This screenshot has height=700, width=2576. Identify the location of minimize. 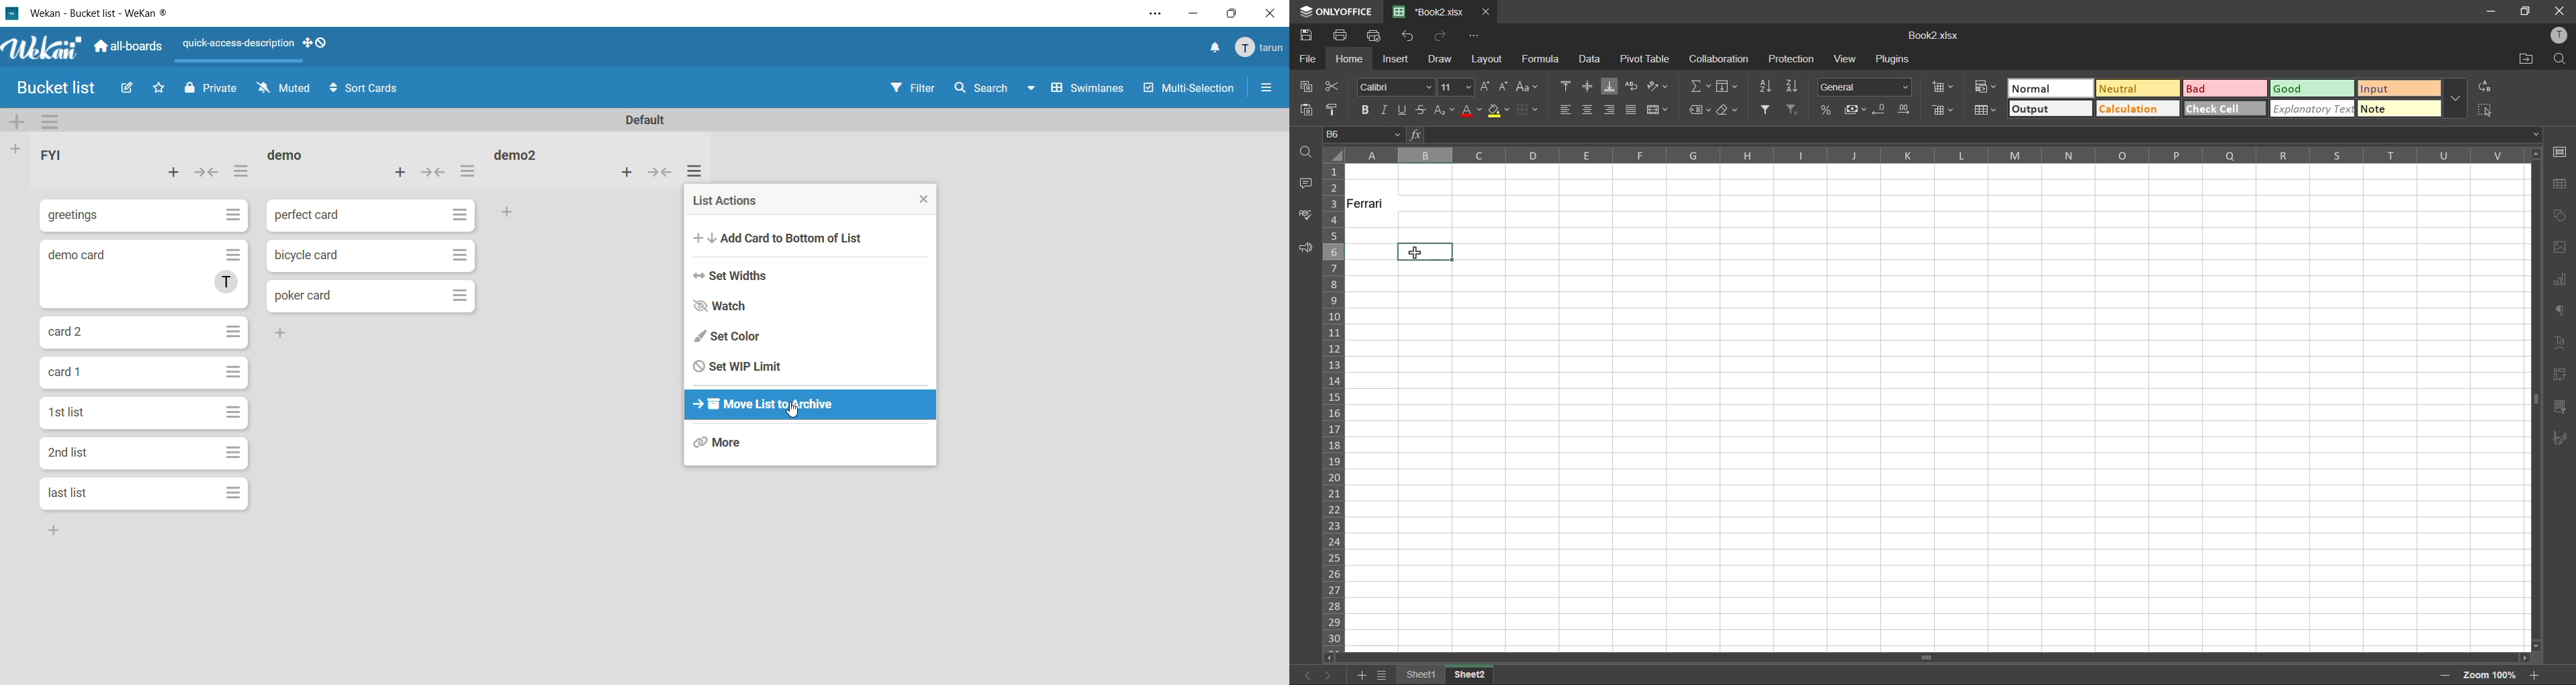
(2497, 12).